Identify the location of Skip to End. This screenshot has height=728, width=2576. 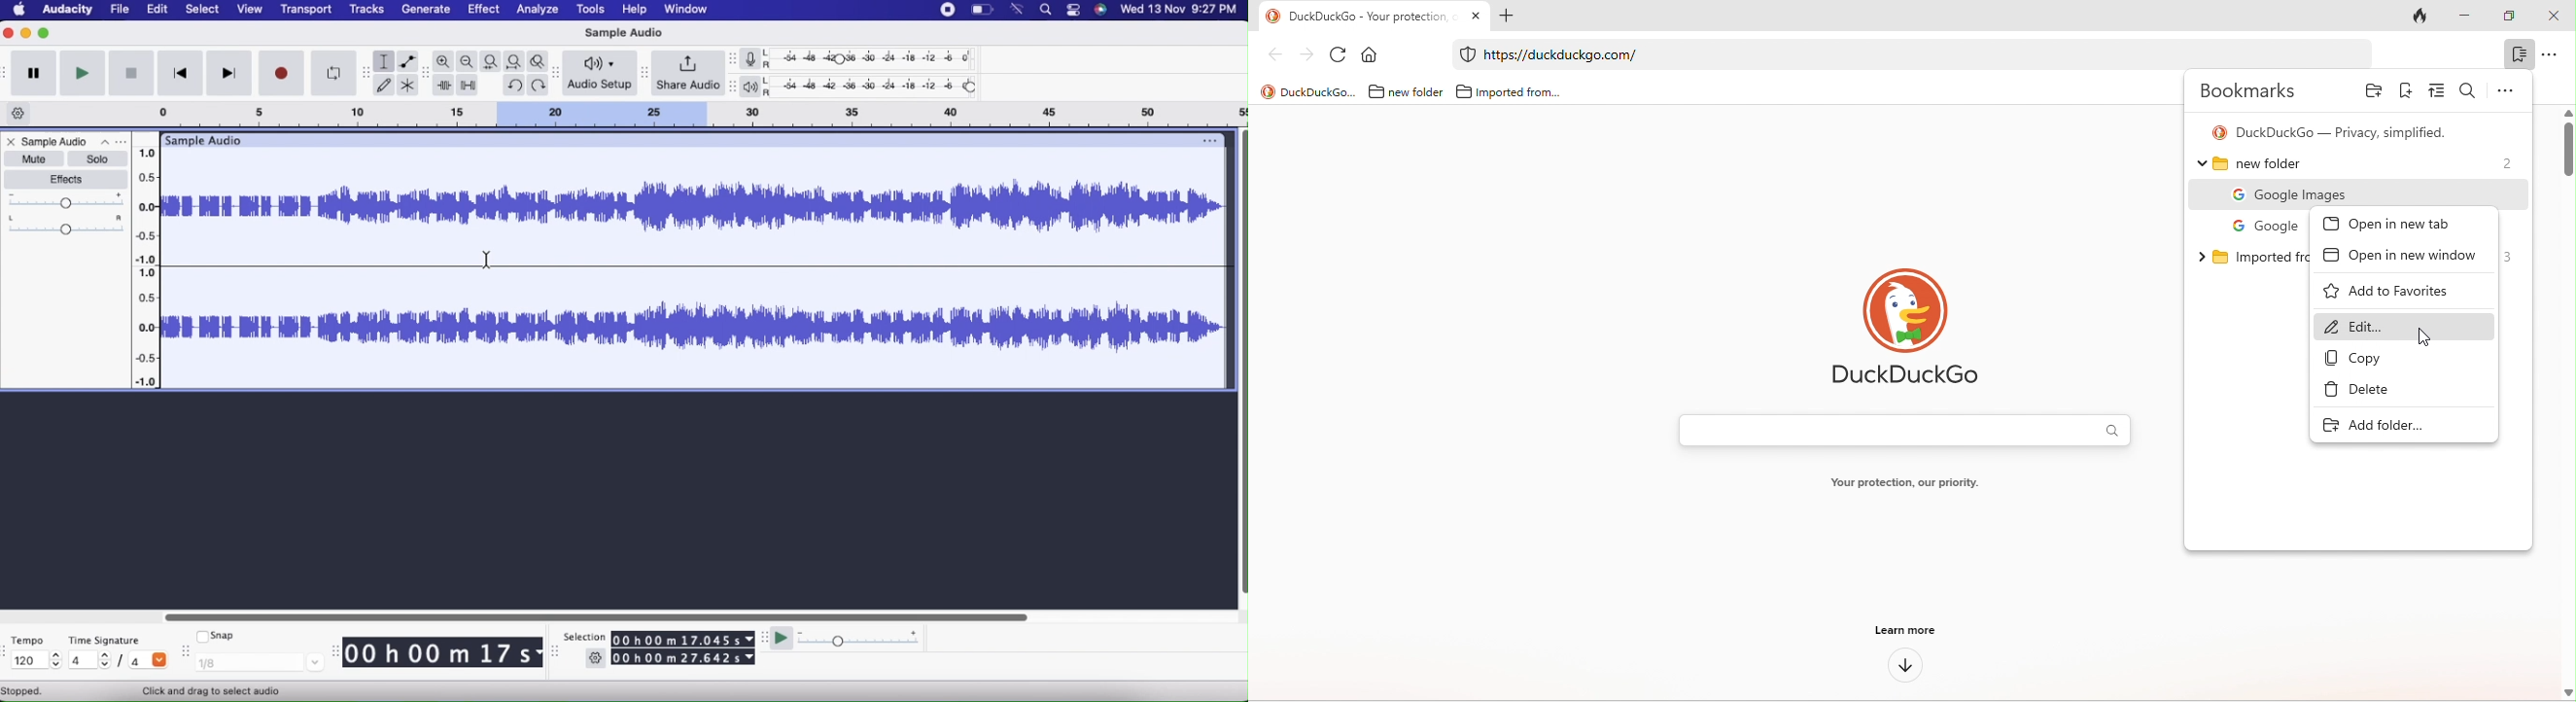
(230, 74).